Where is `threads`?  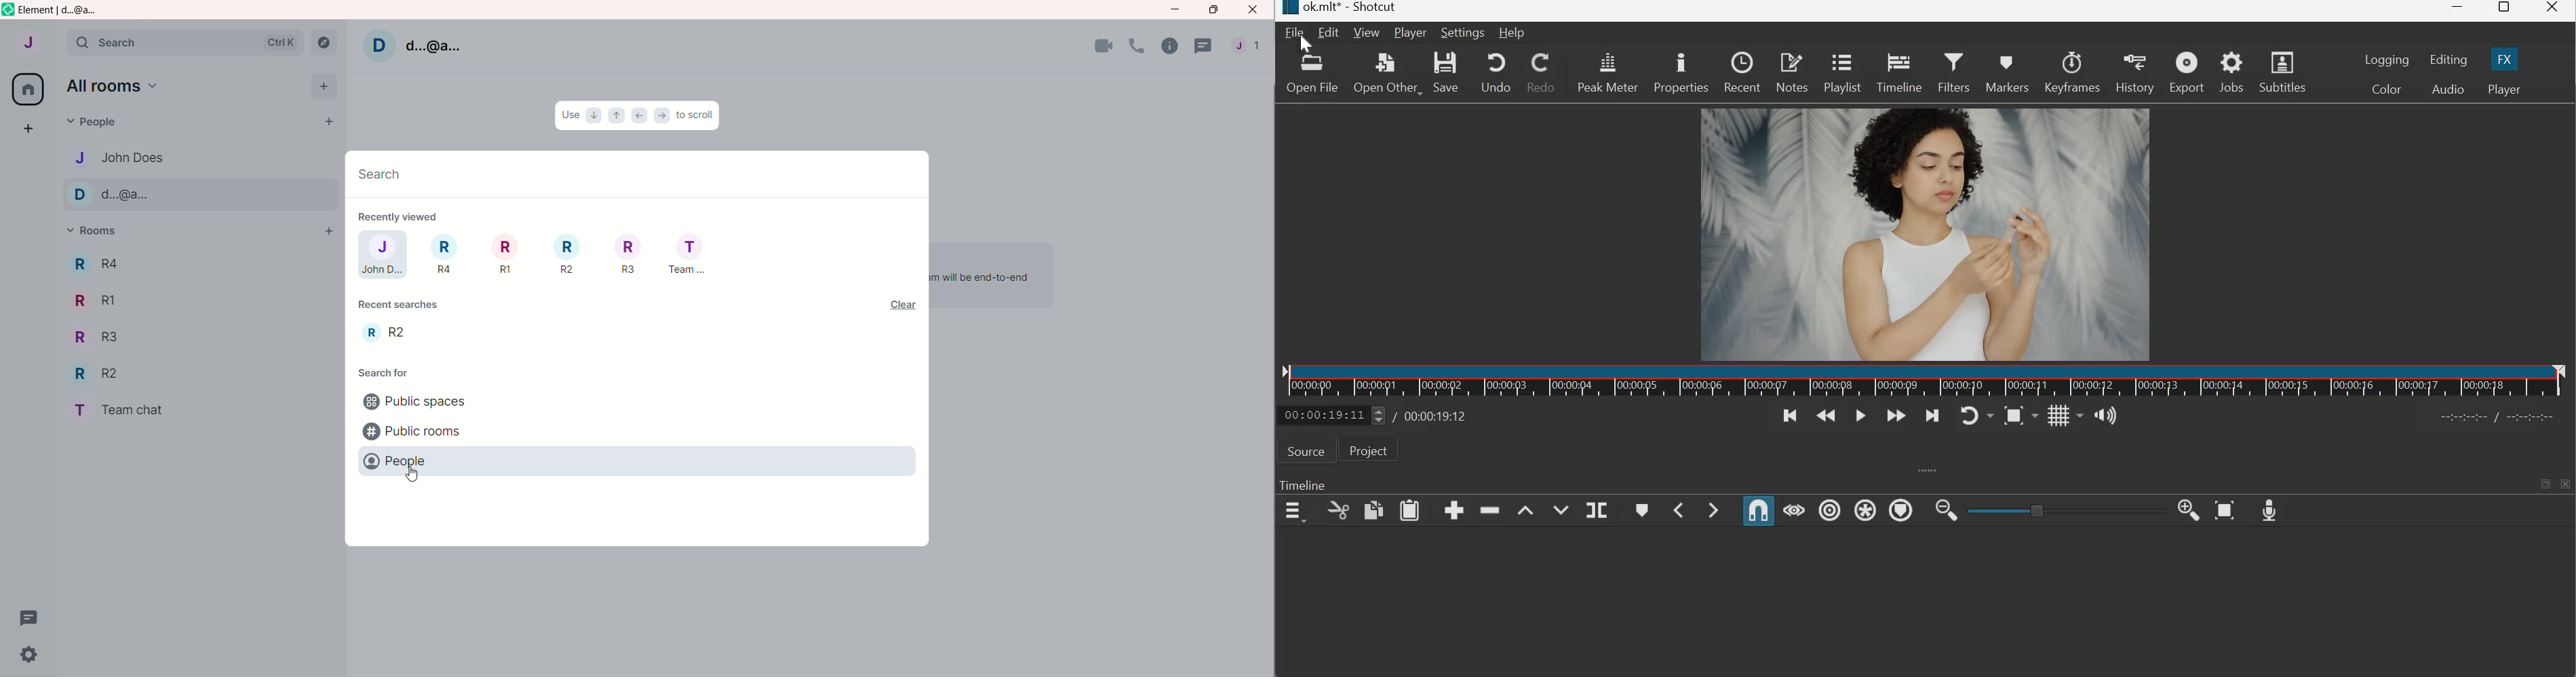 threads is located at coordinates (1207, 49).